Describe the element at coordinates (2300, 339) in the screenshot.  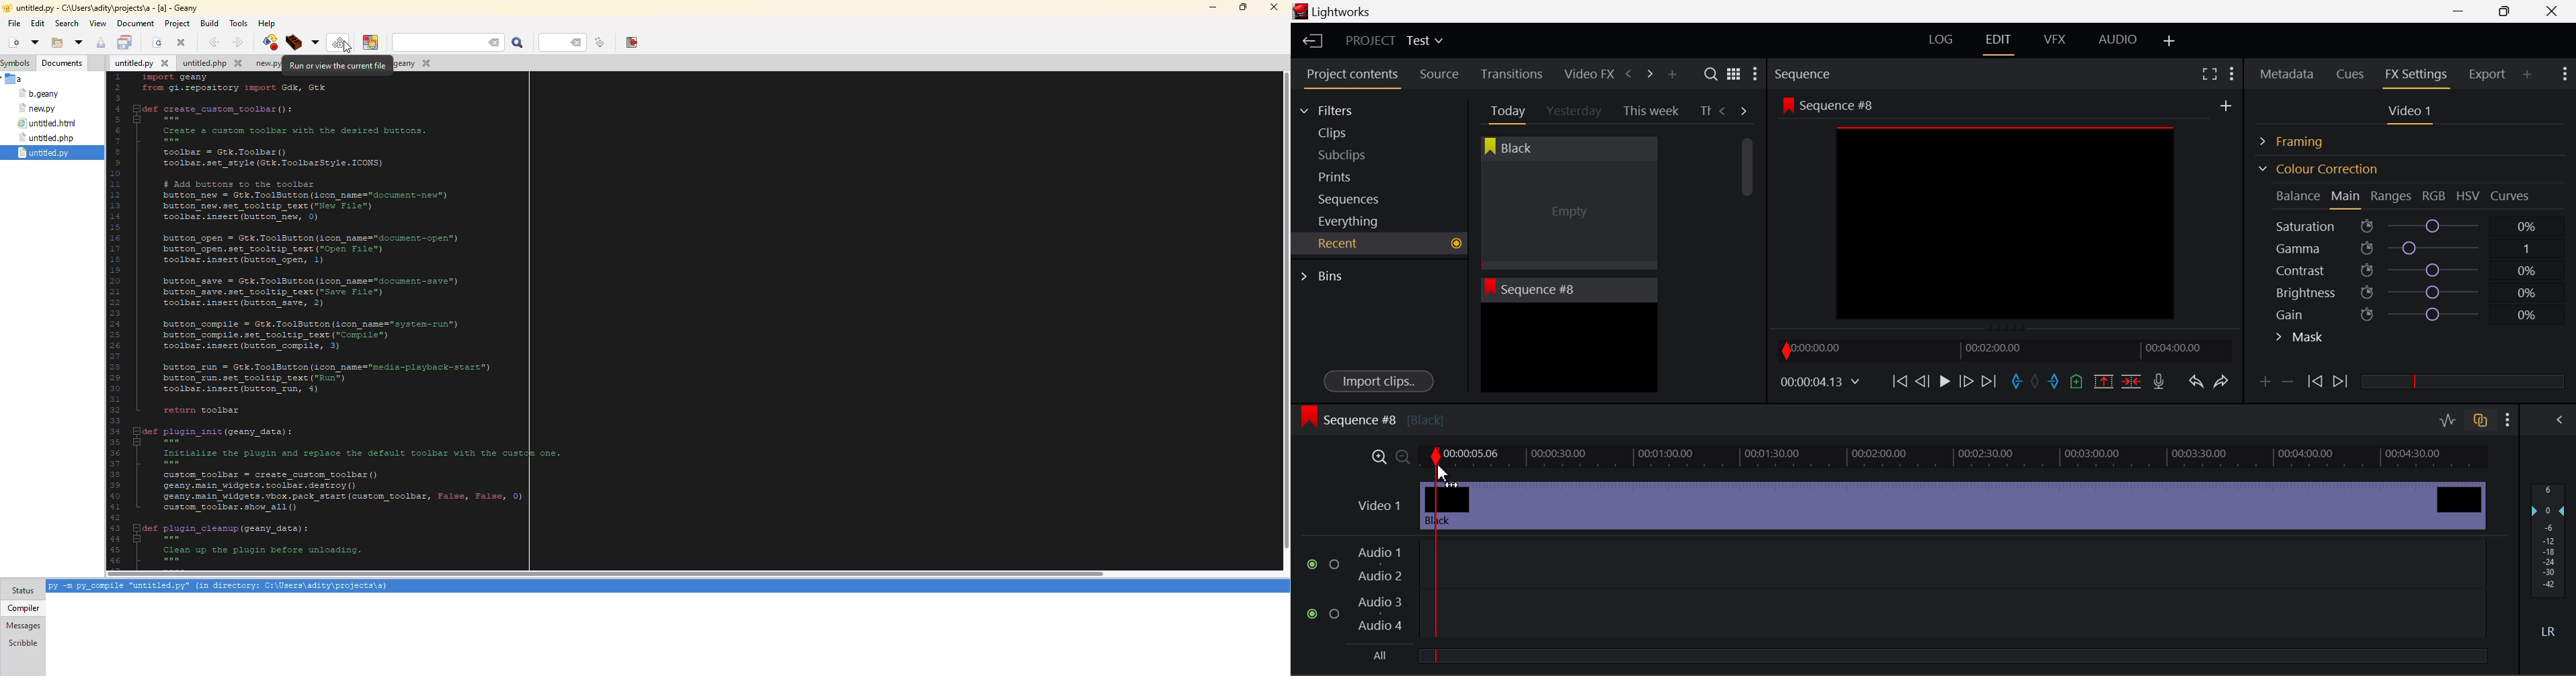
I see `Mask` at that location.